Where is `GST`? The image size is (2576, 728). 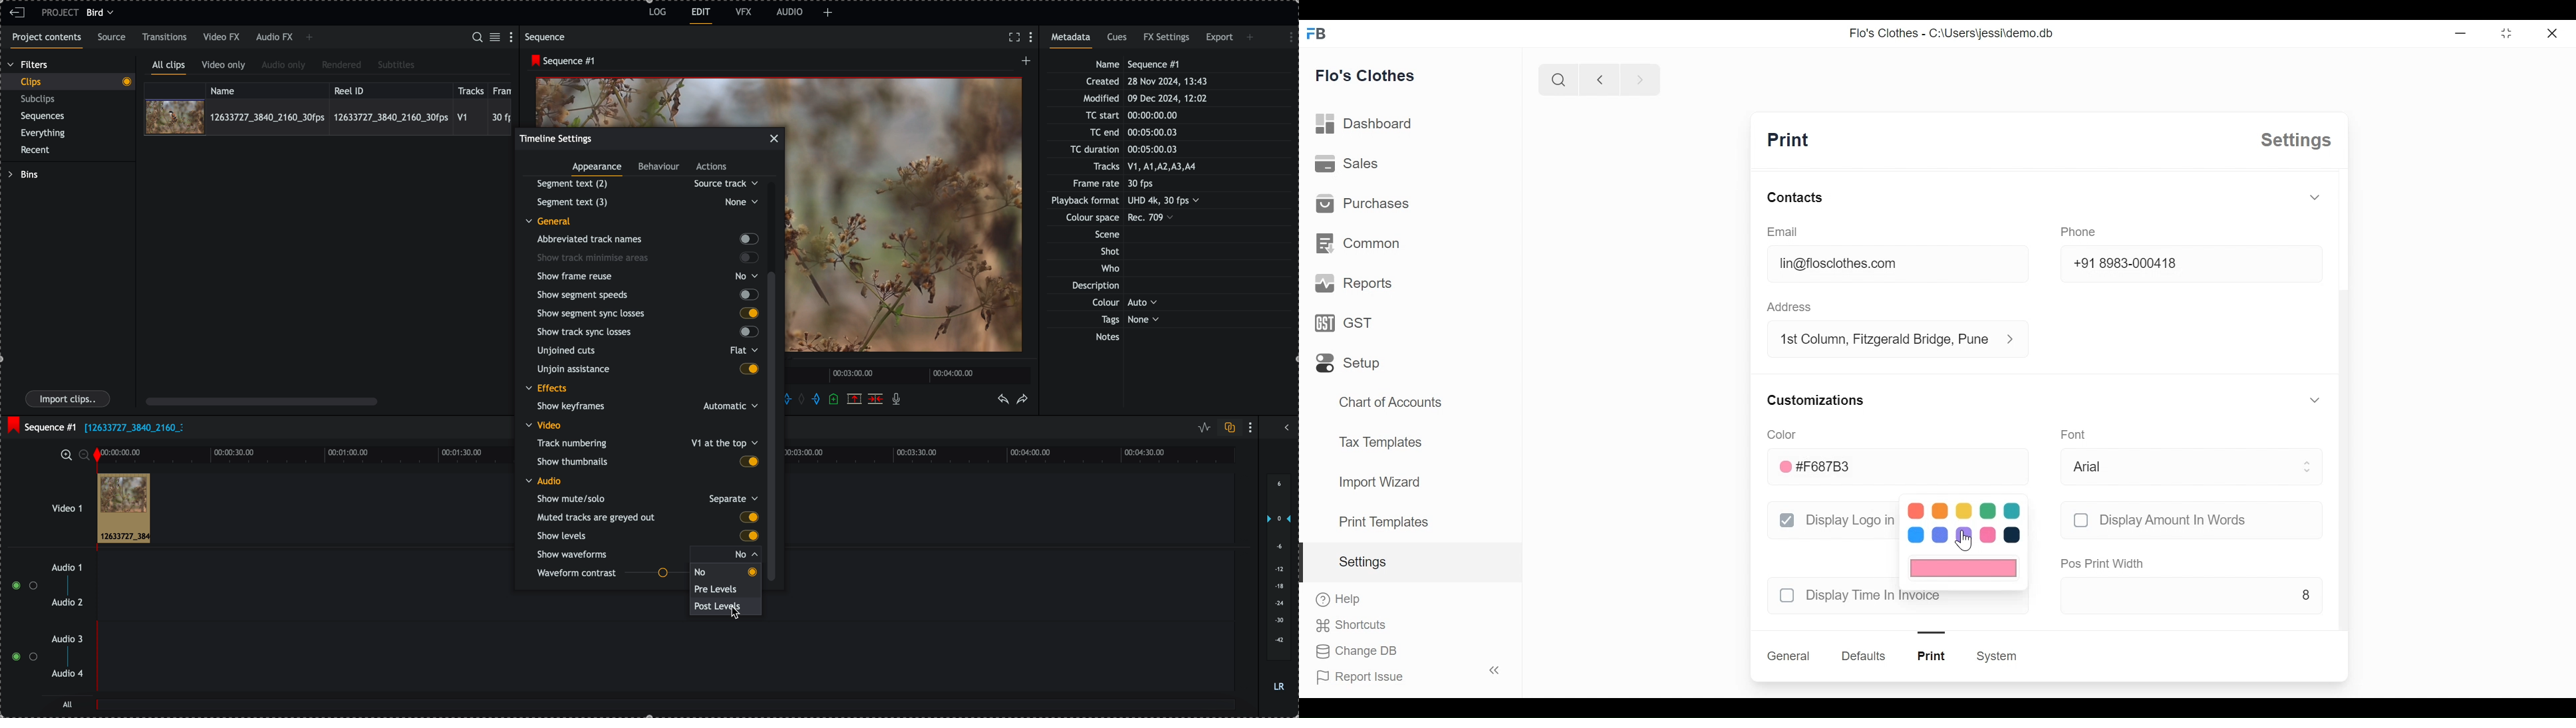 GST is located at coordinates (1343, 322).